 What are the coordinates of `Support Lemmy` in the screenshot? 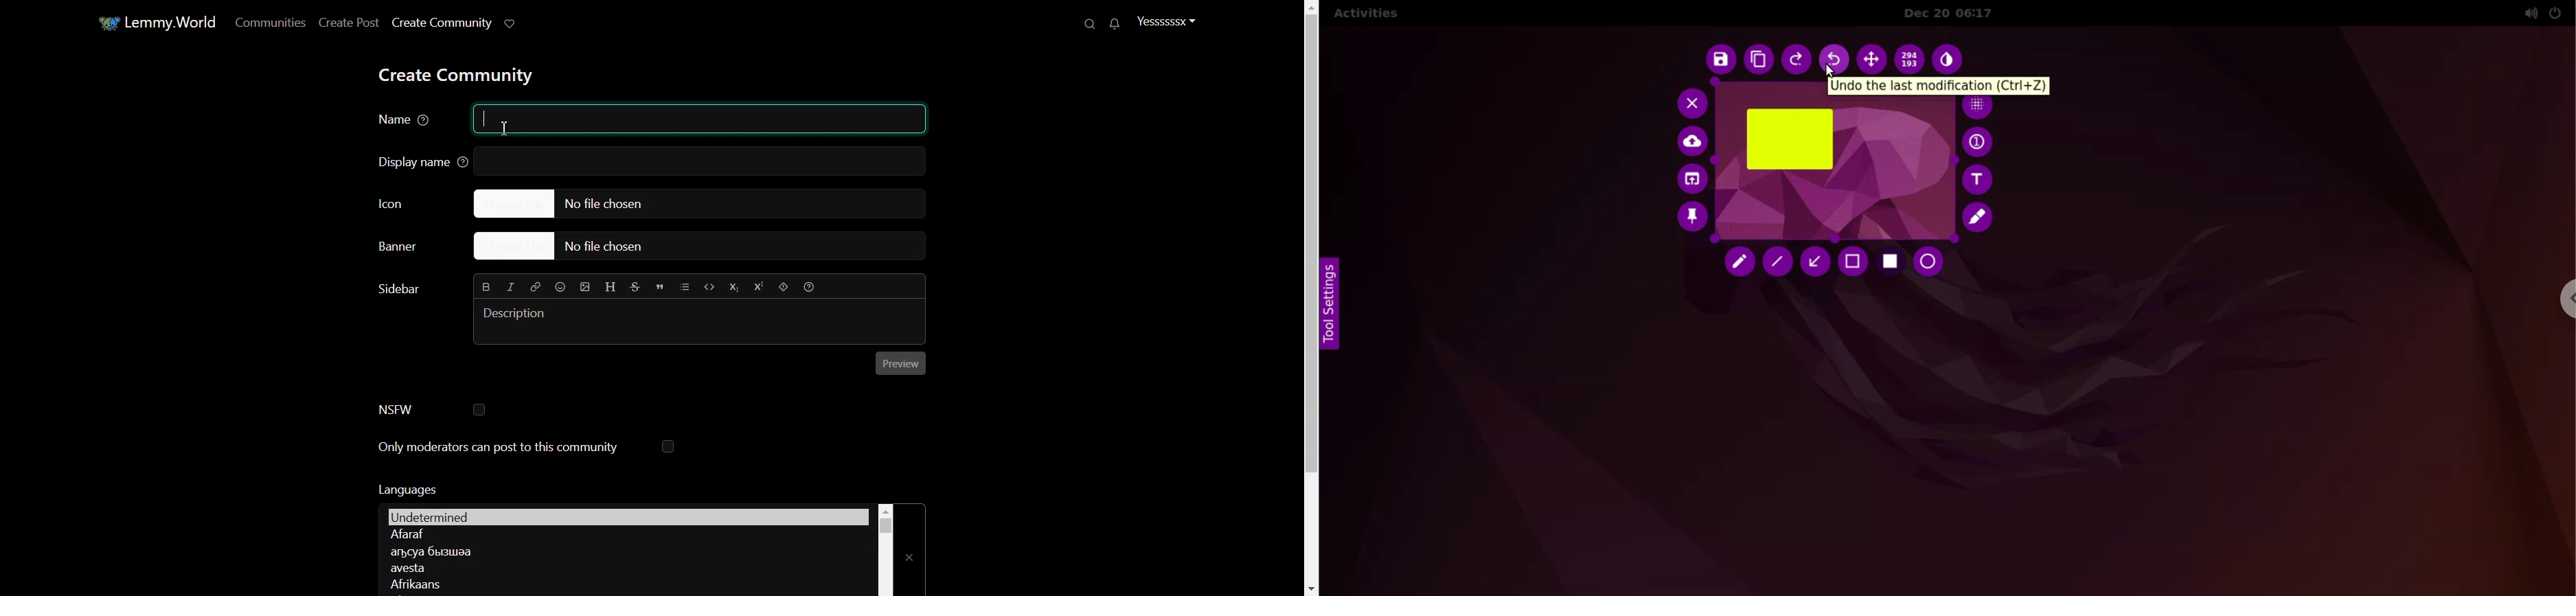 It's located at (511, 23).